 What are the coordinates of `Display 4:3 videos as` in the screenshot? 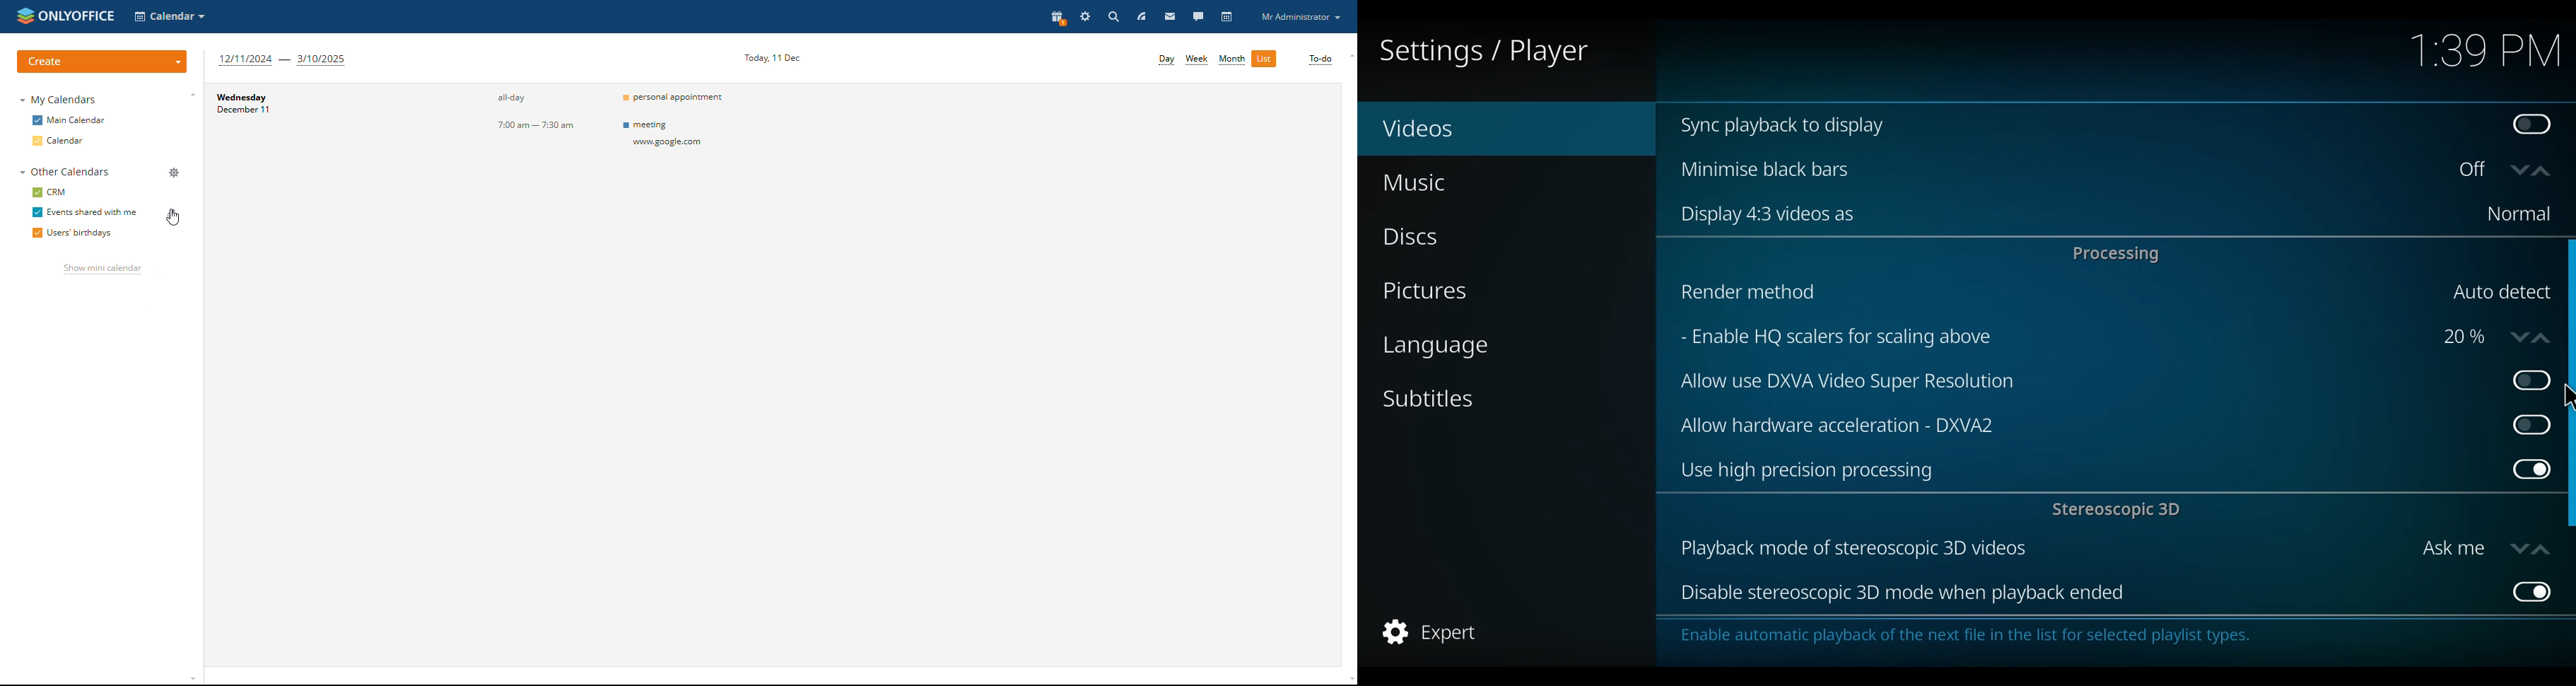 It's located at (2064, 215).